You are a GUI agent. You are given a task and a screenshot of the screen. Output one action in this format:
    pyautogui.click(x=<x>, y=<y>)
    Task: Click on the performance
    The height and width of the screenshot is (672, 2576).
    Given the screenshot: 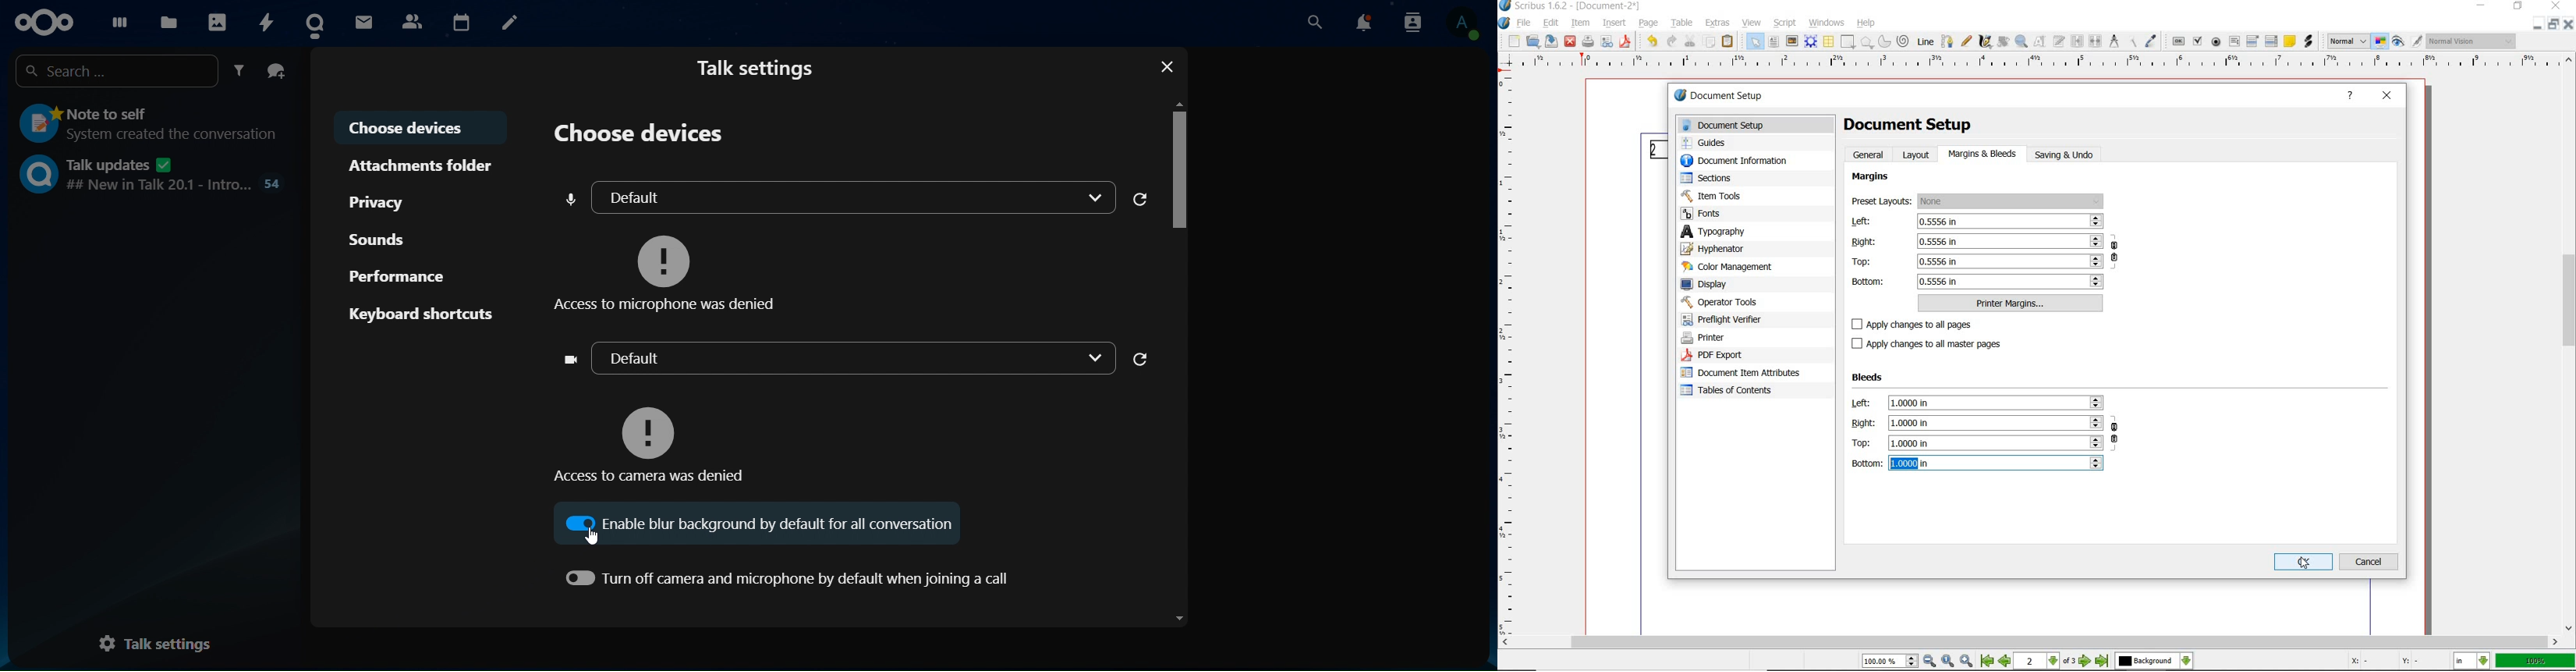 What is the action you would take?
    pyautogui.click(x=396, y=276)
    